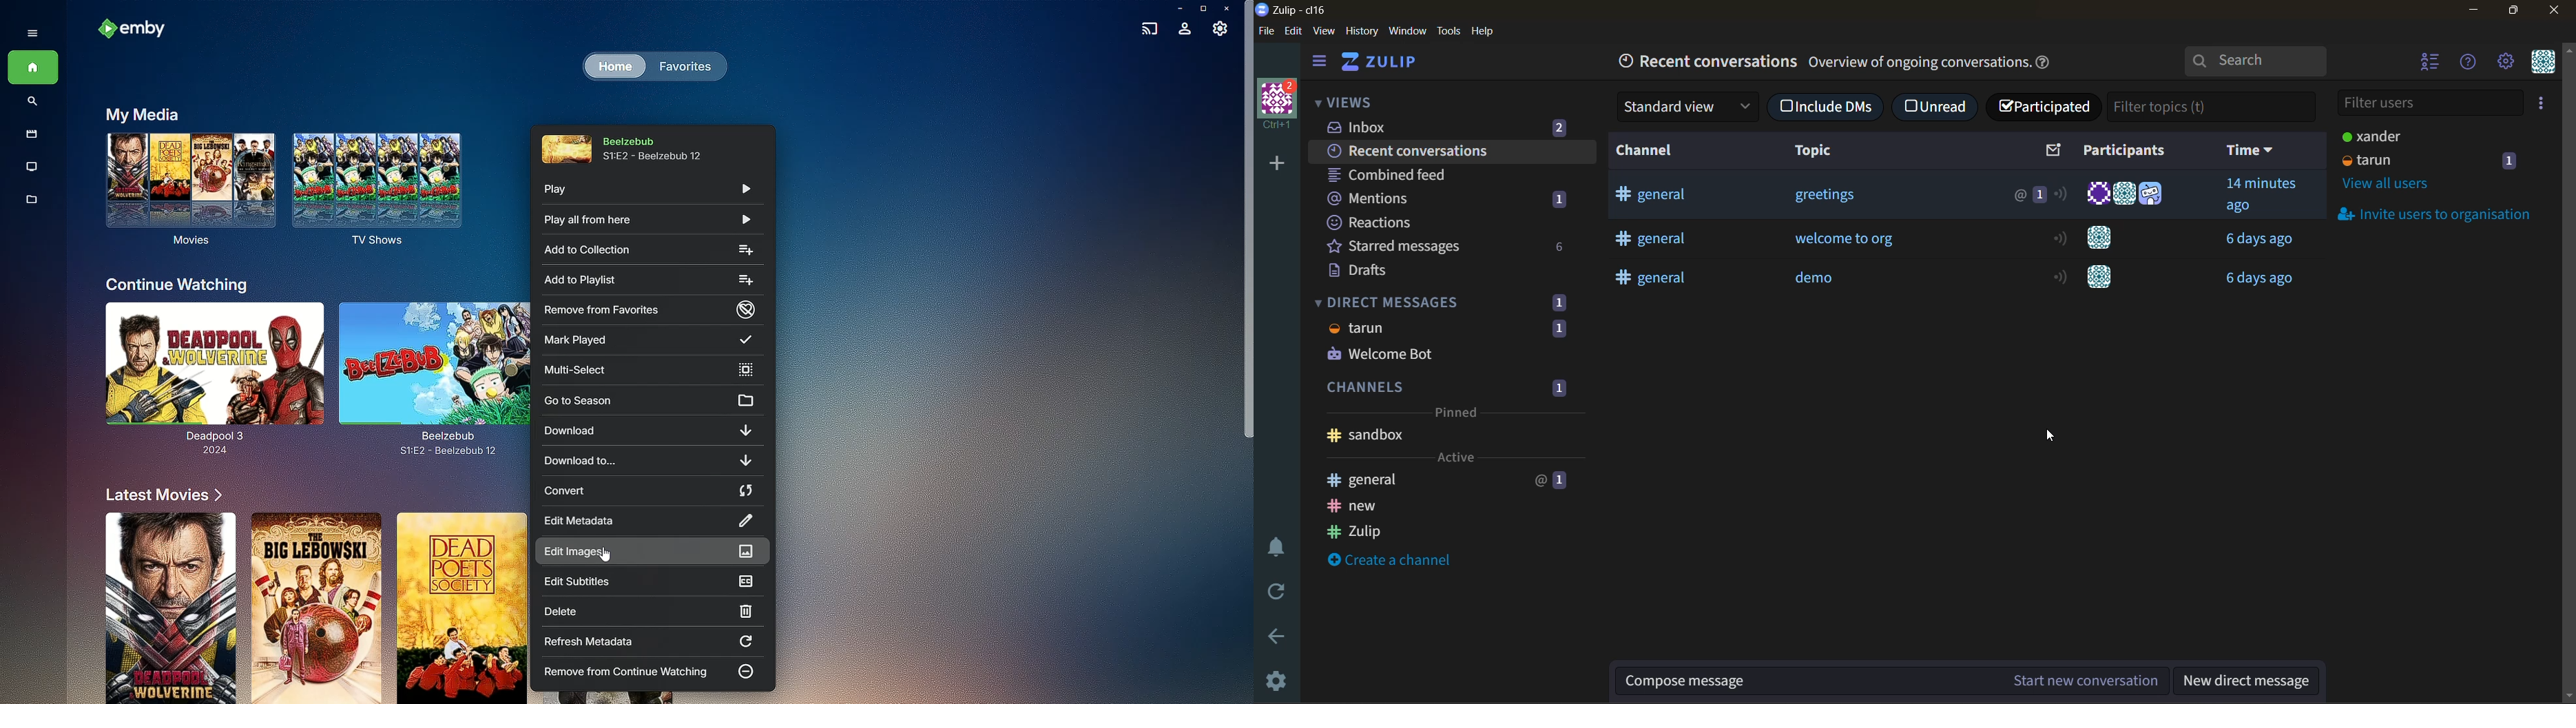 The height and width of the screenshot is (728, 2576). I want to click on welcome to org, so click(1833, 242).